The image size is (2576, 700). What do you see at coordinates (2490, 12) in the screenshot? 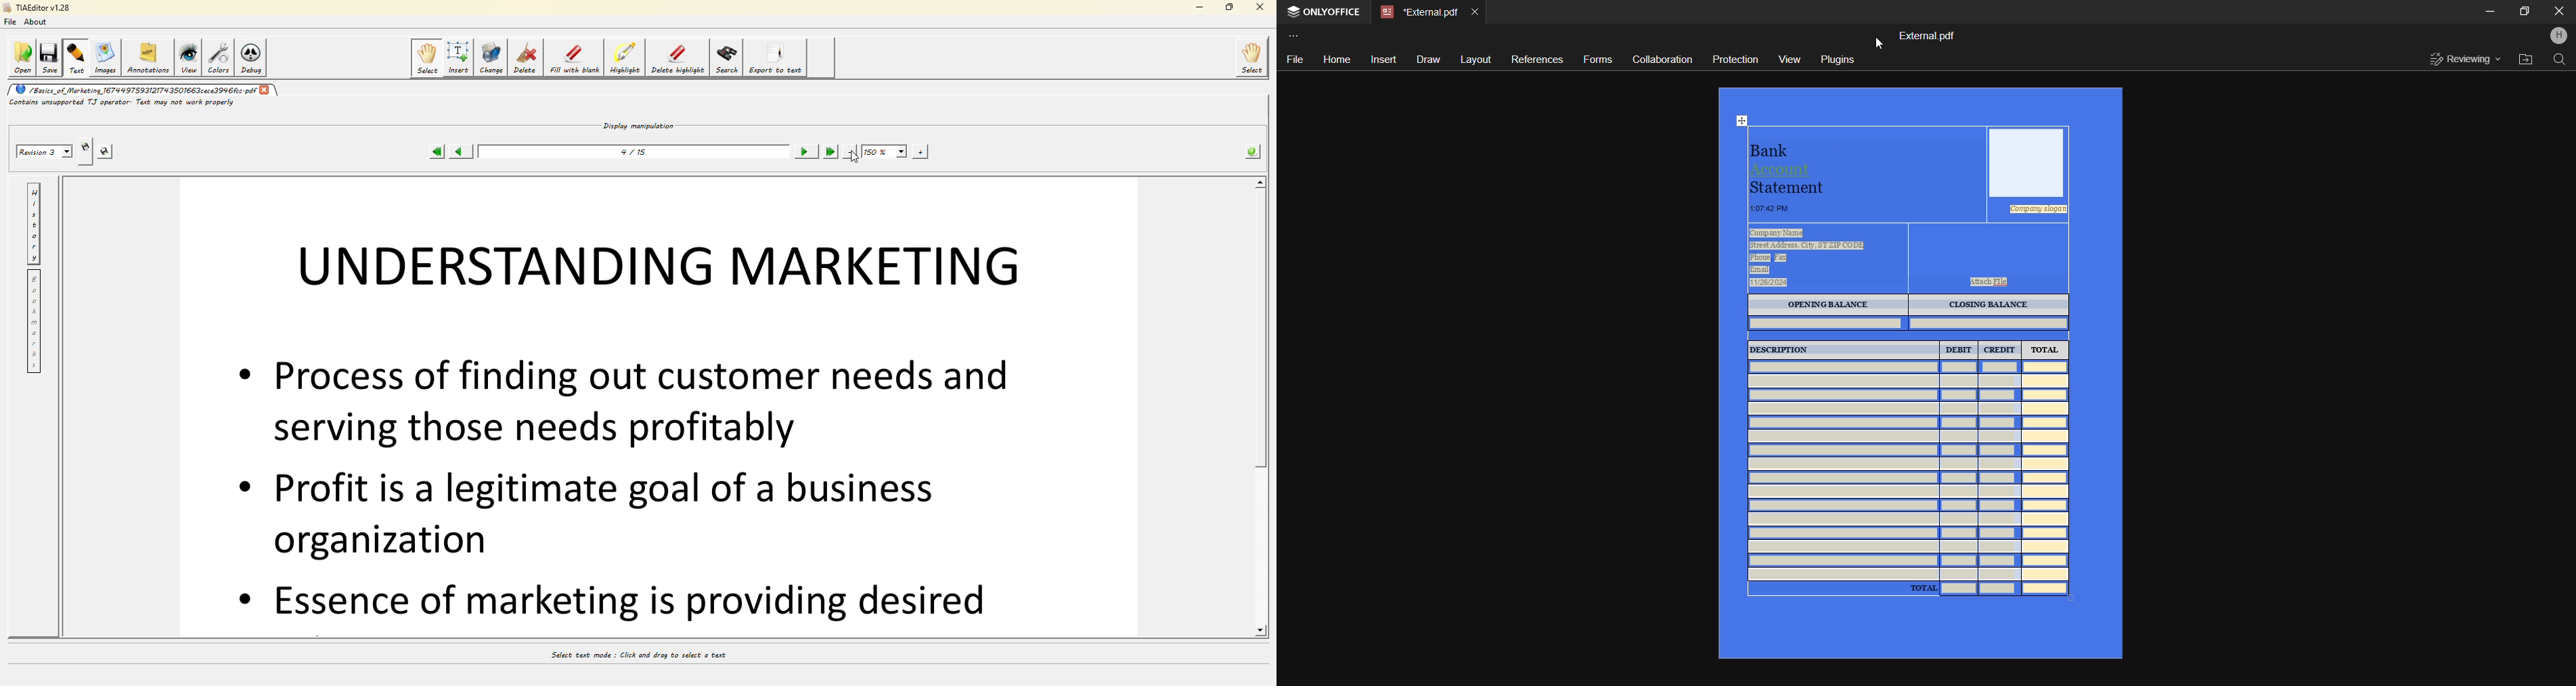
I see `Mimize` at bounding box center [2490, 12].